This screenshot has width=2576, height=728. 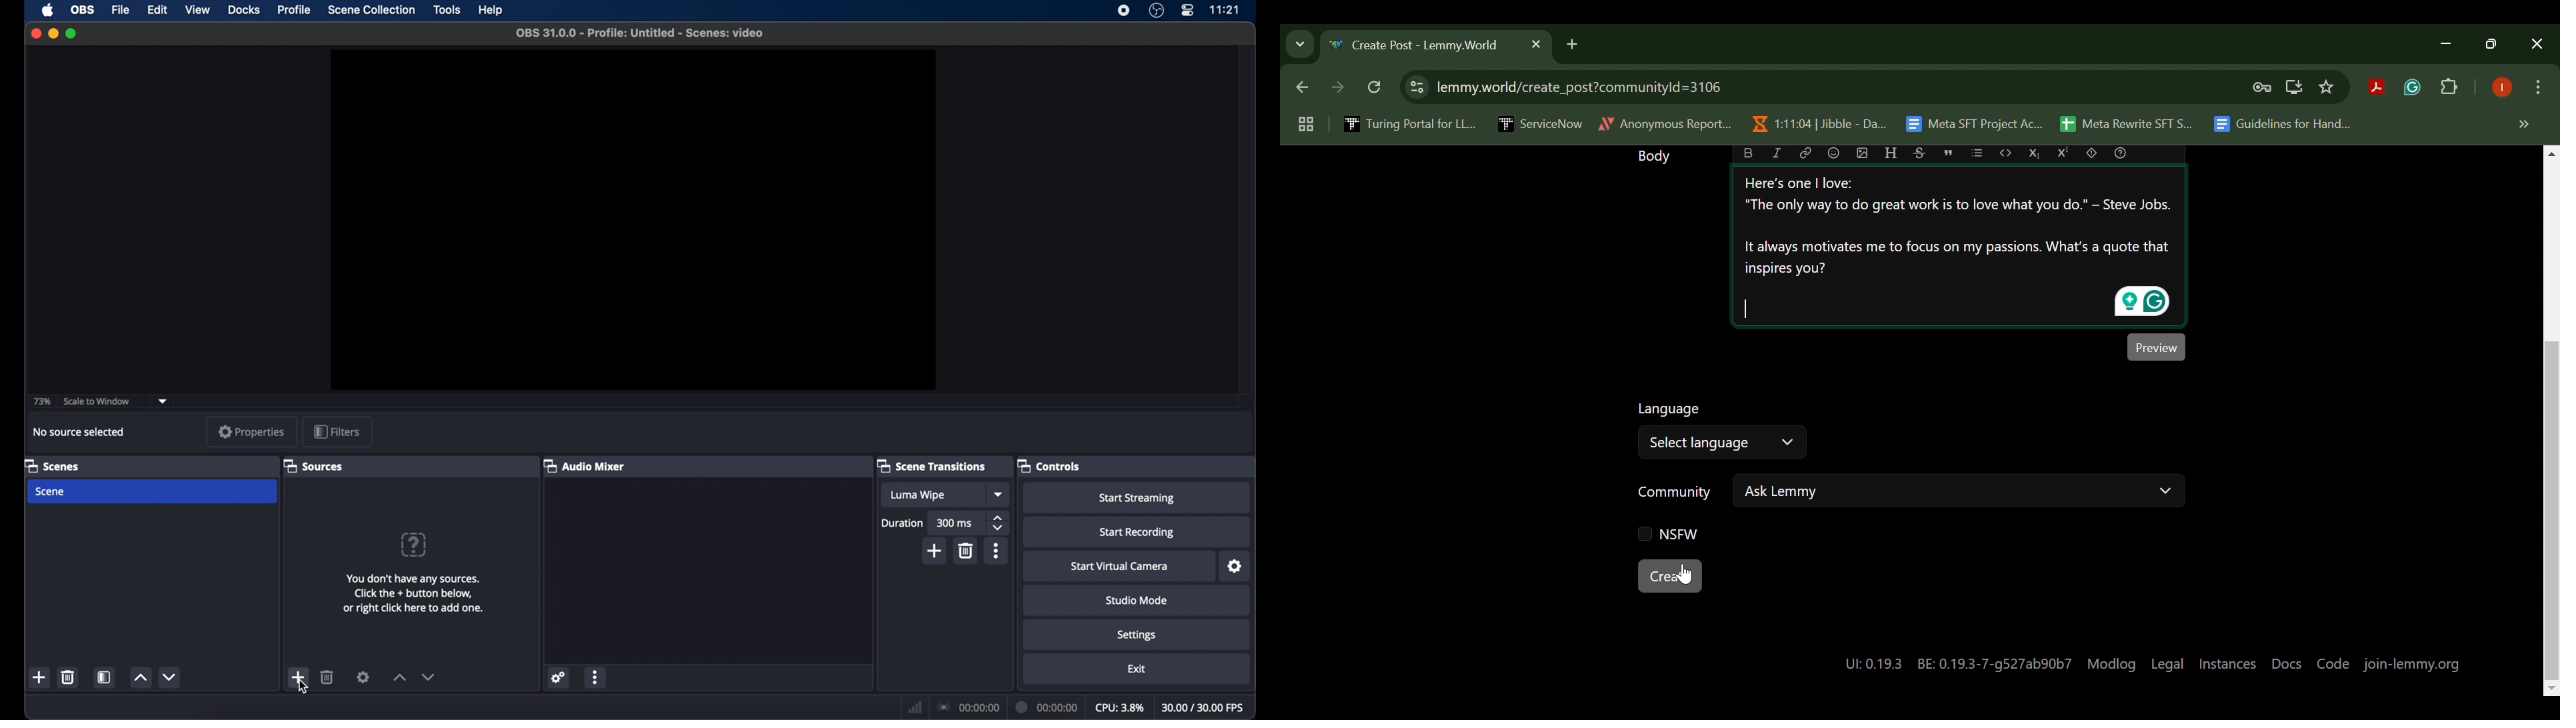 I want to click on spoiler, so click(x=2091, y=153).